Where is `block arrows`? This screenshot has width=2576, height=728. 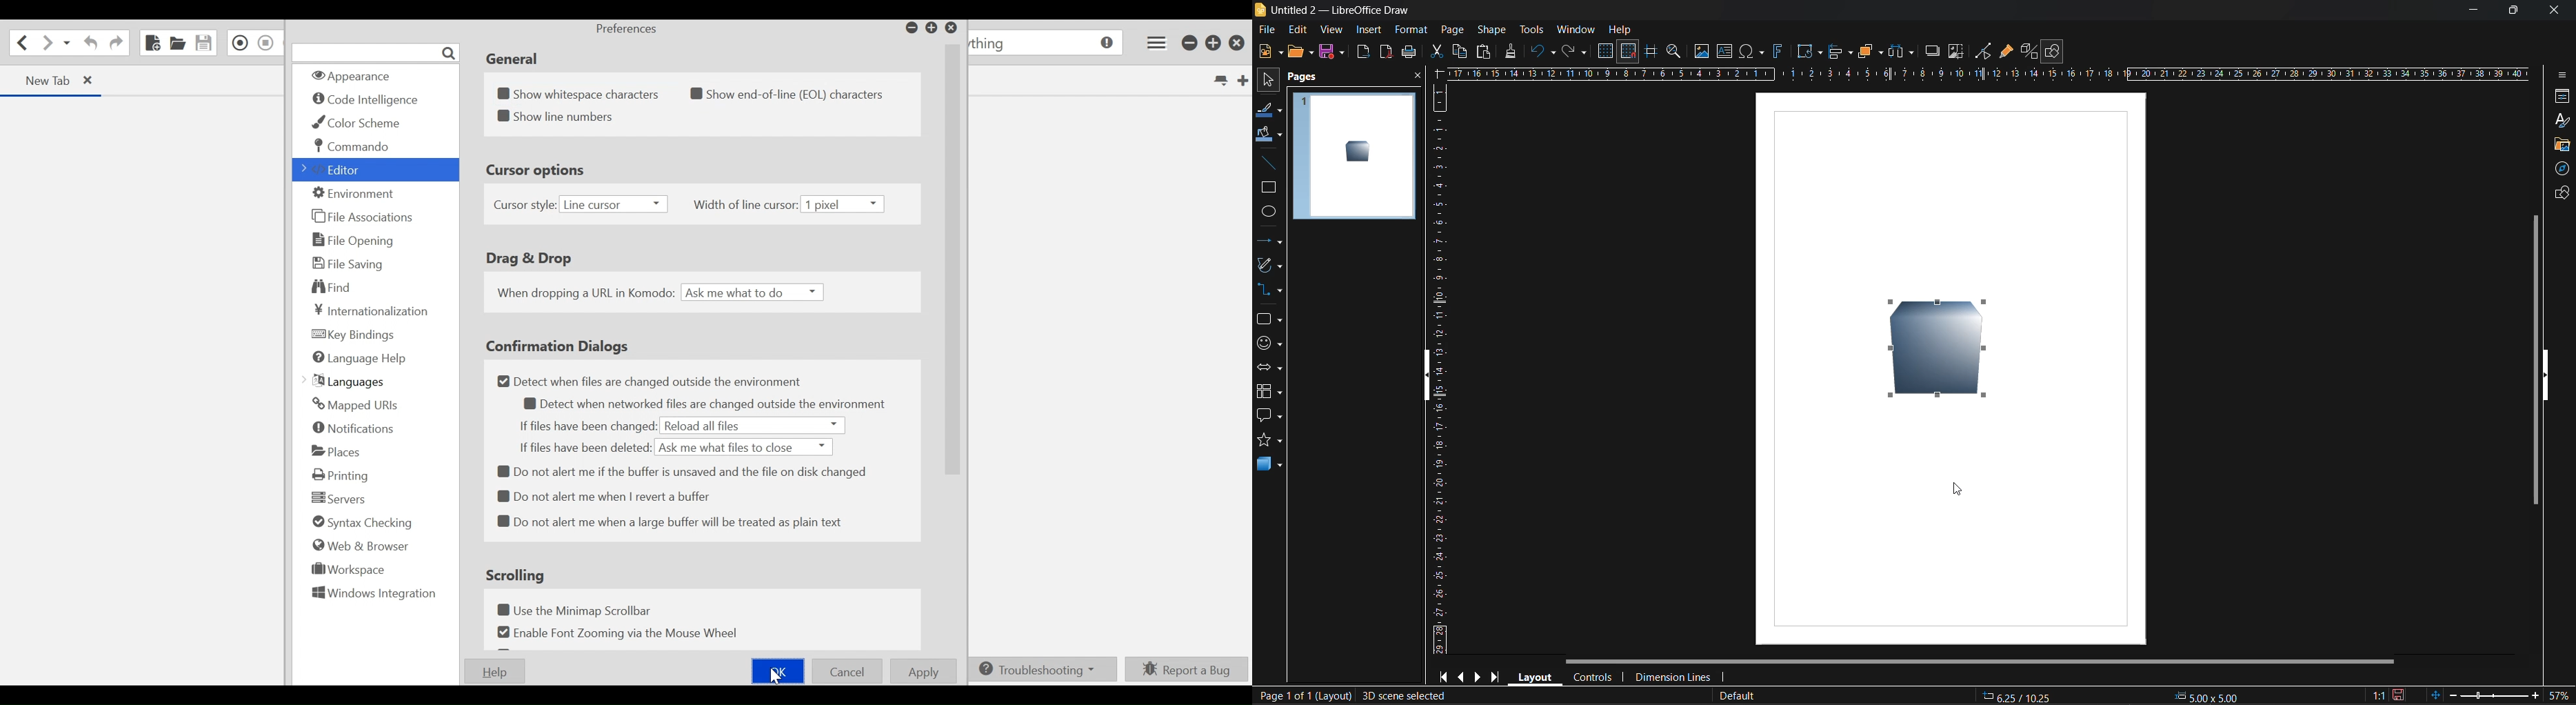
block arrows is located at coordinates (1270, 368).